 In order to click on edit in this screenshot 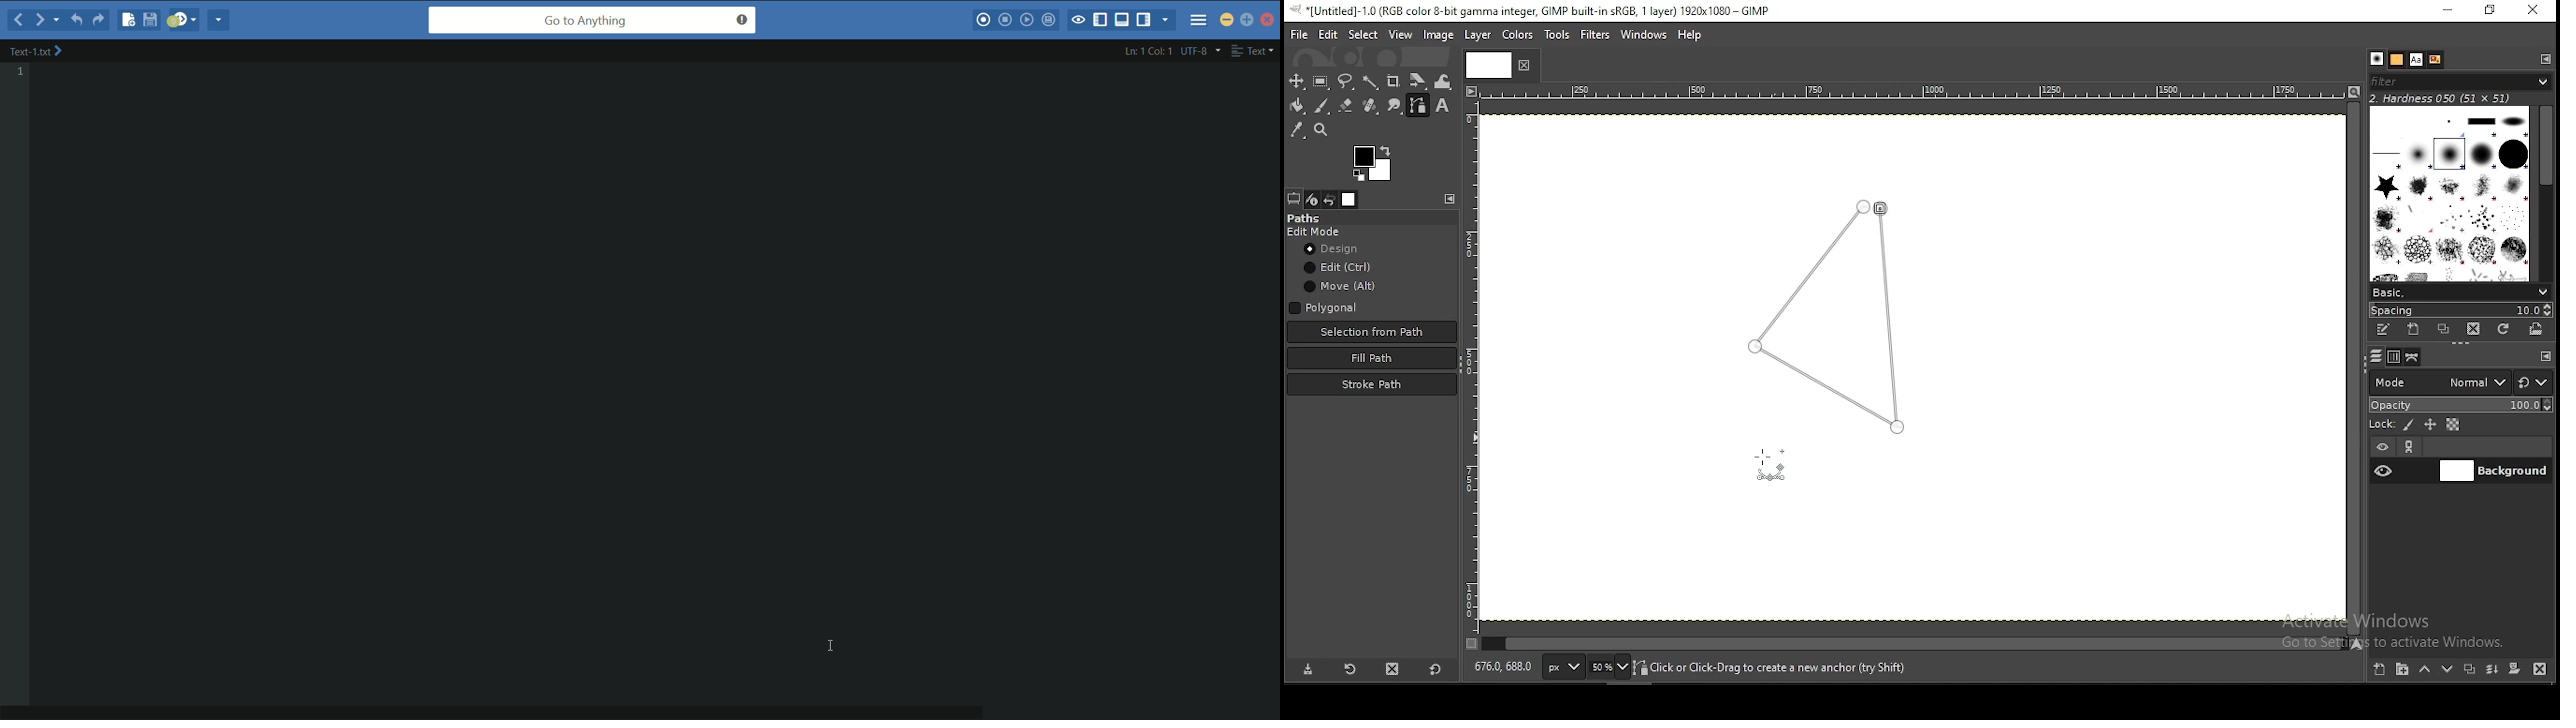, I will do `click(1340, 268)`.